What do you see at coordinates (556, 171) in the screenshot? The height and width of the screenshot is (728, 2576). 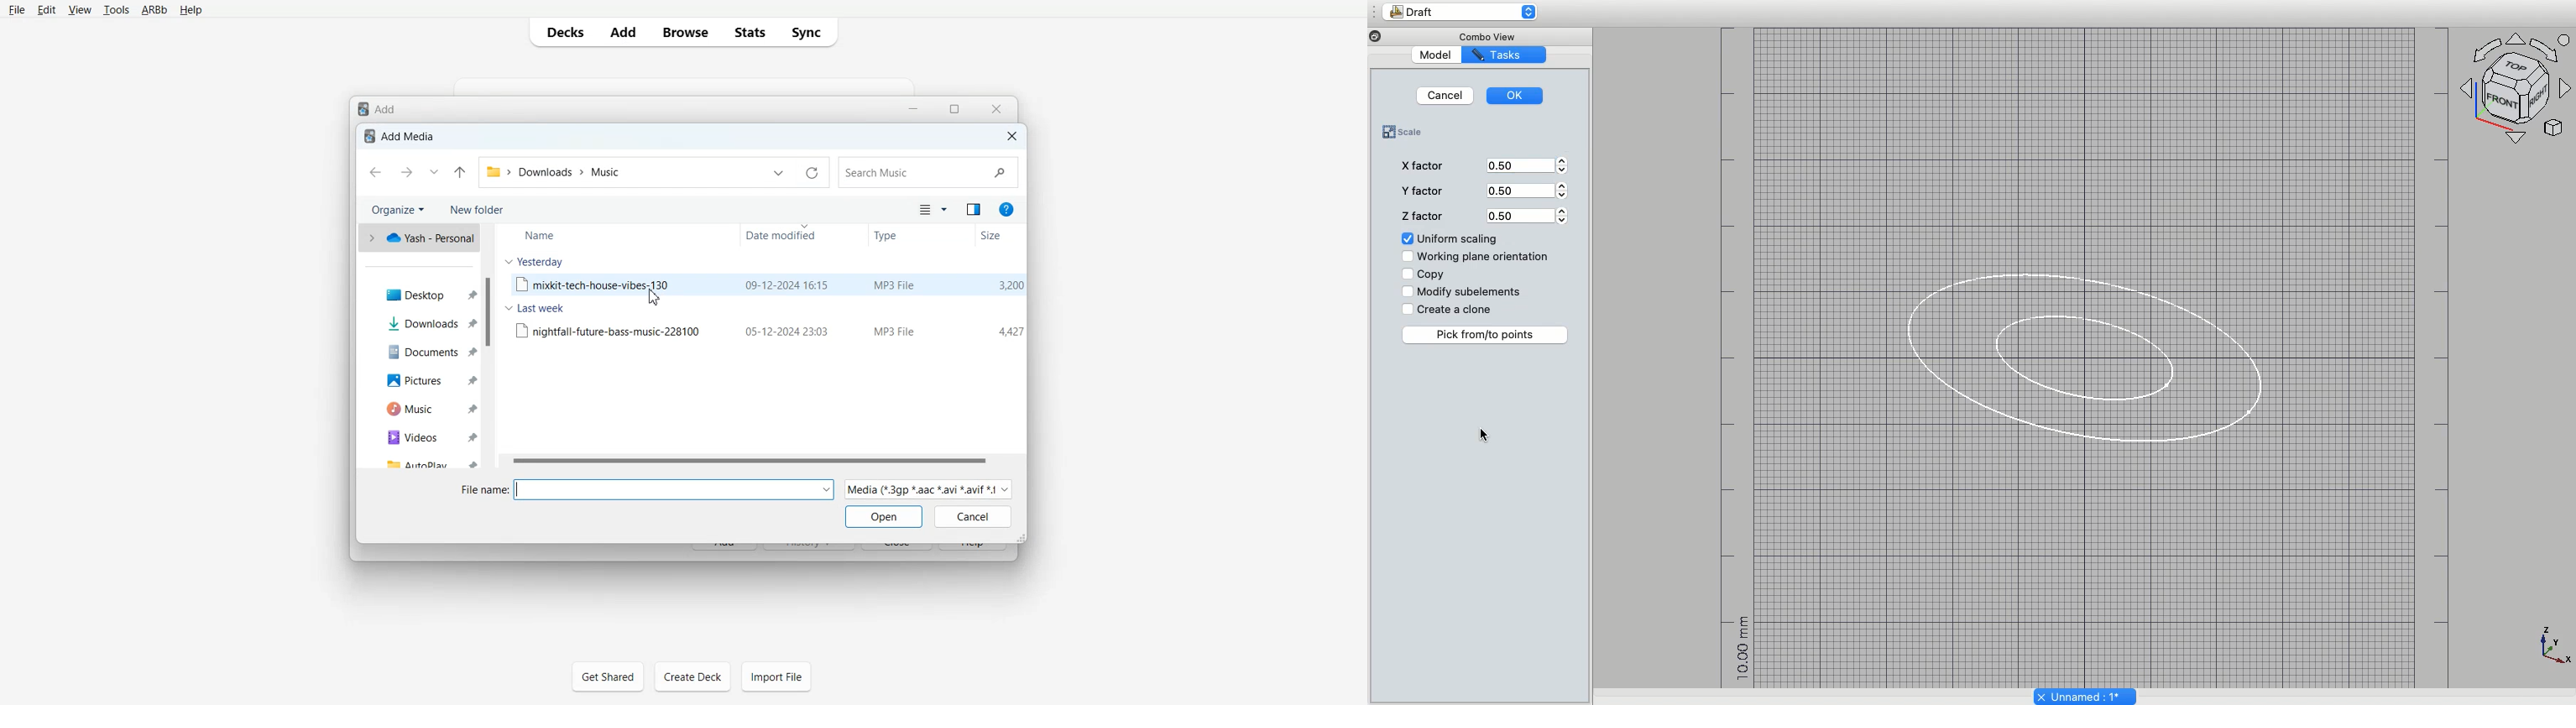 I see `File Path Address` at bounding box center [556, 171].